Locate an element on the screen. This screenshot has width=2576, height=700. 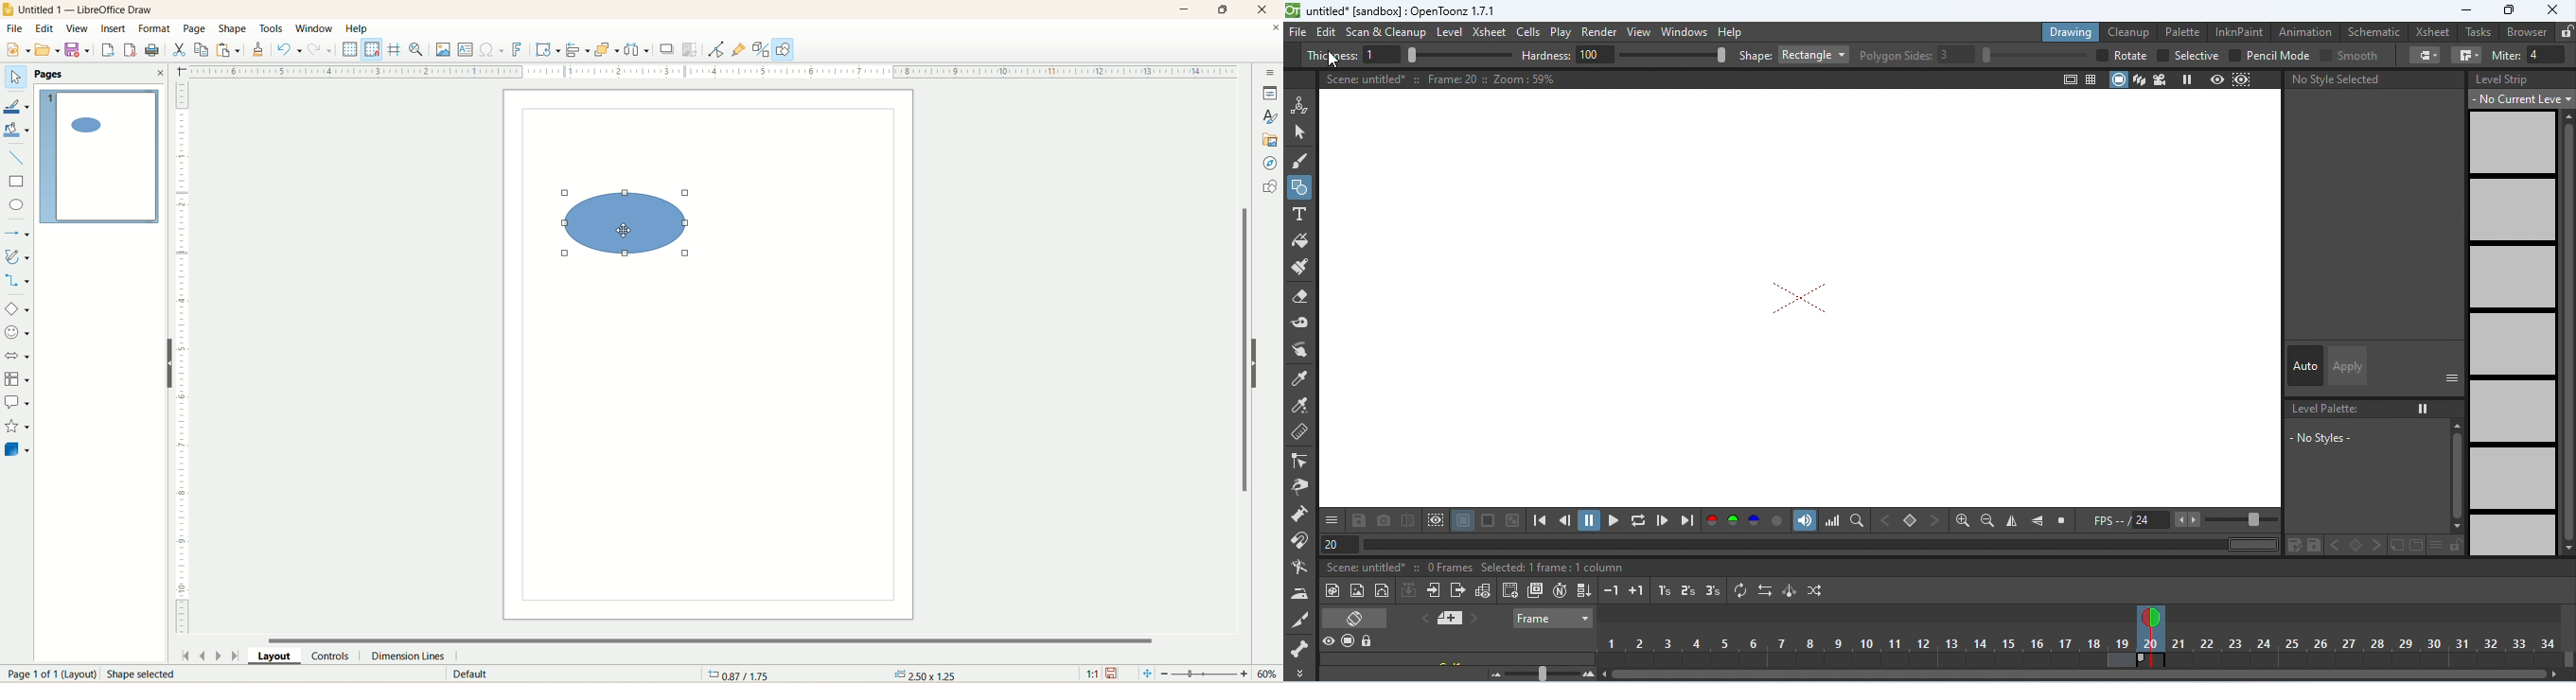
horizontal scroll bar is located at coordinates (2248, 544).